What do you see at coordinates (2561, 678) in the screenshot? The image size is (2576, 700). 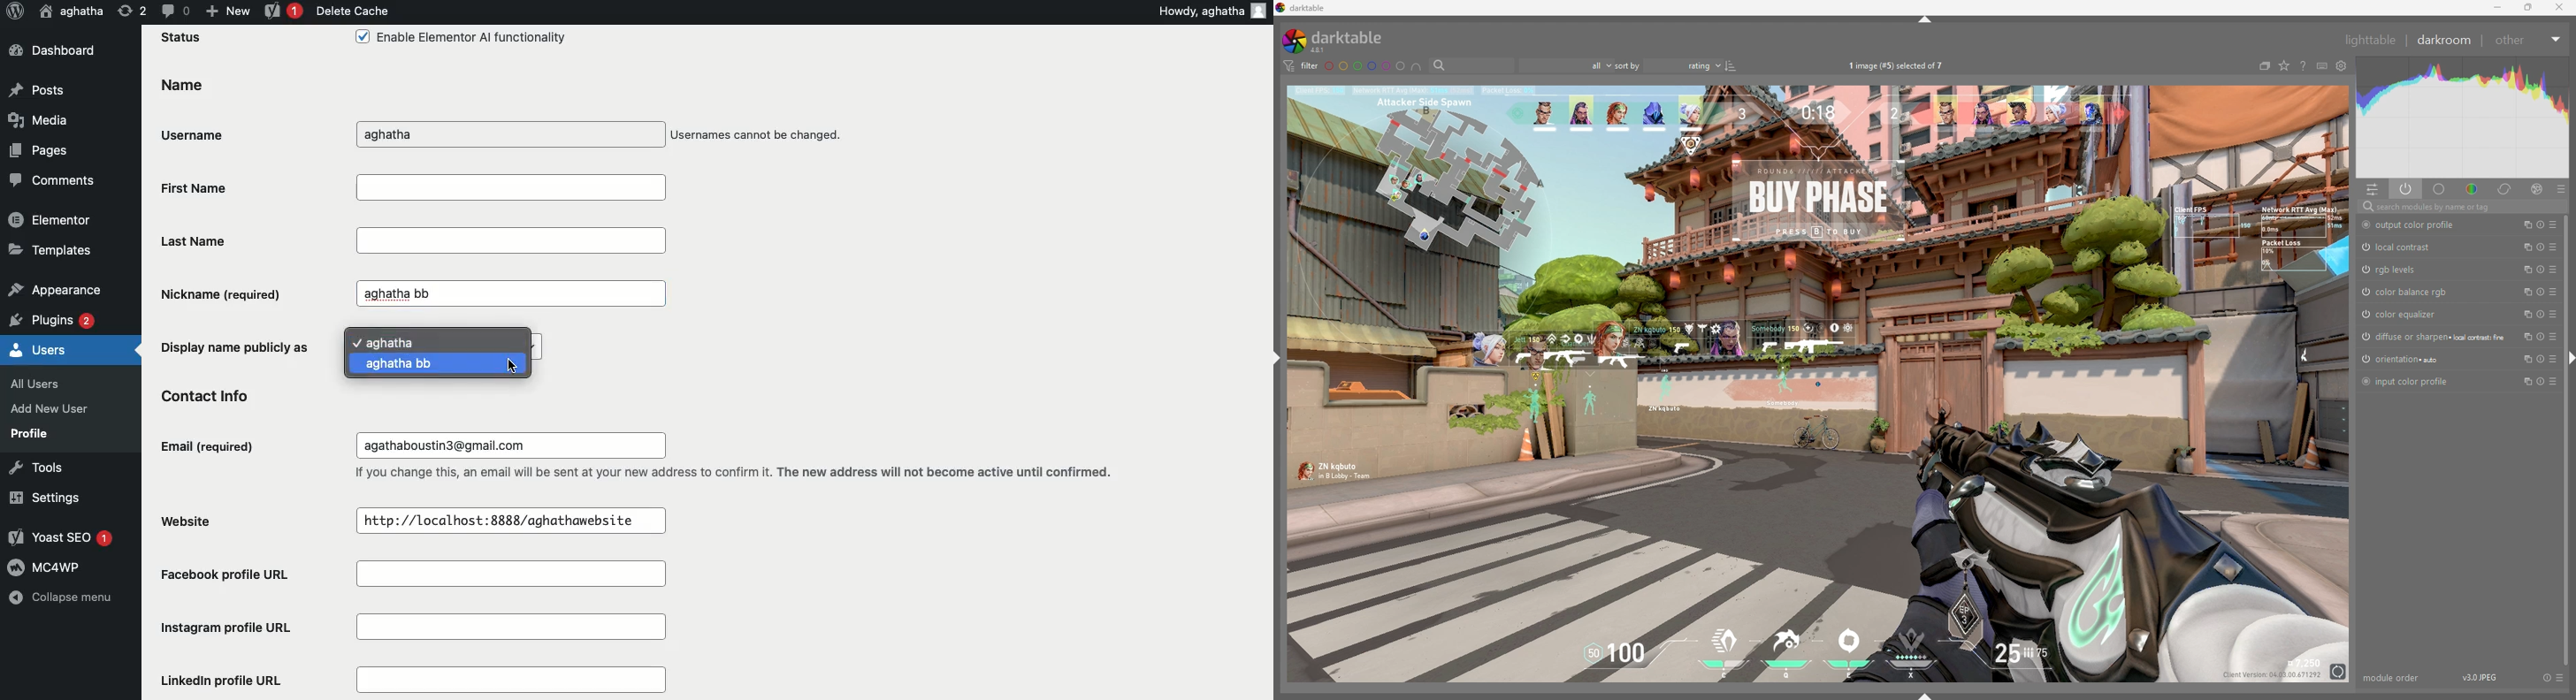 I see `presets` at bounding box center [2561, 678].